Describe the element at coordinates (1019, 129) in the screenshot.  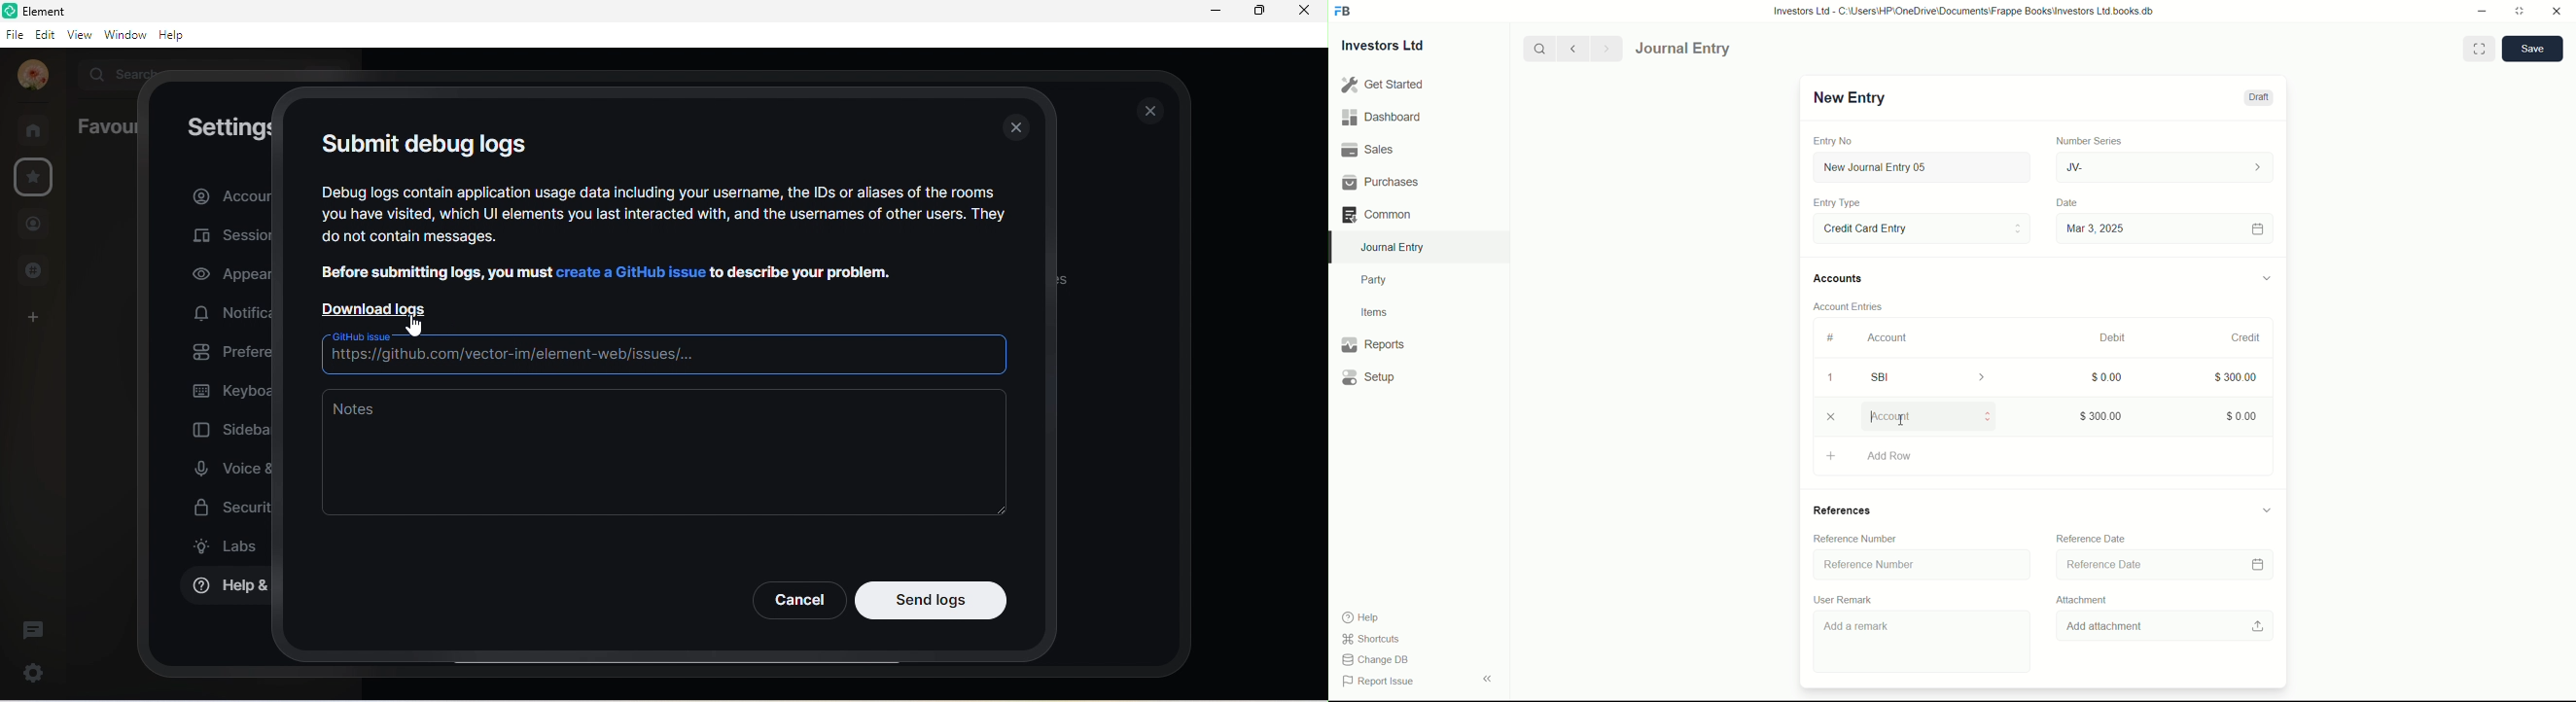
I see `close` at that location.